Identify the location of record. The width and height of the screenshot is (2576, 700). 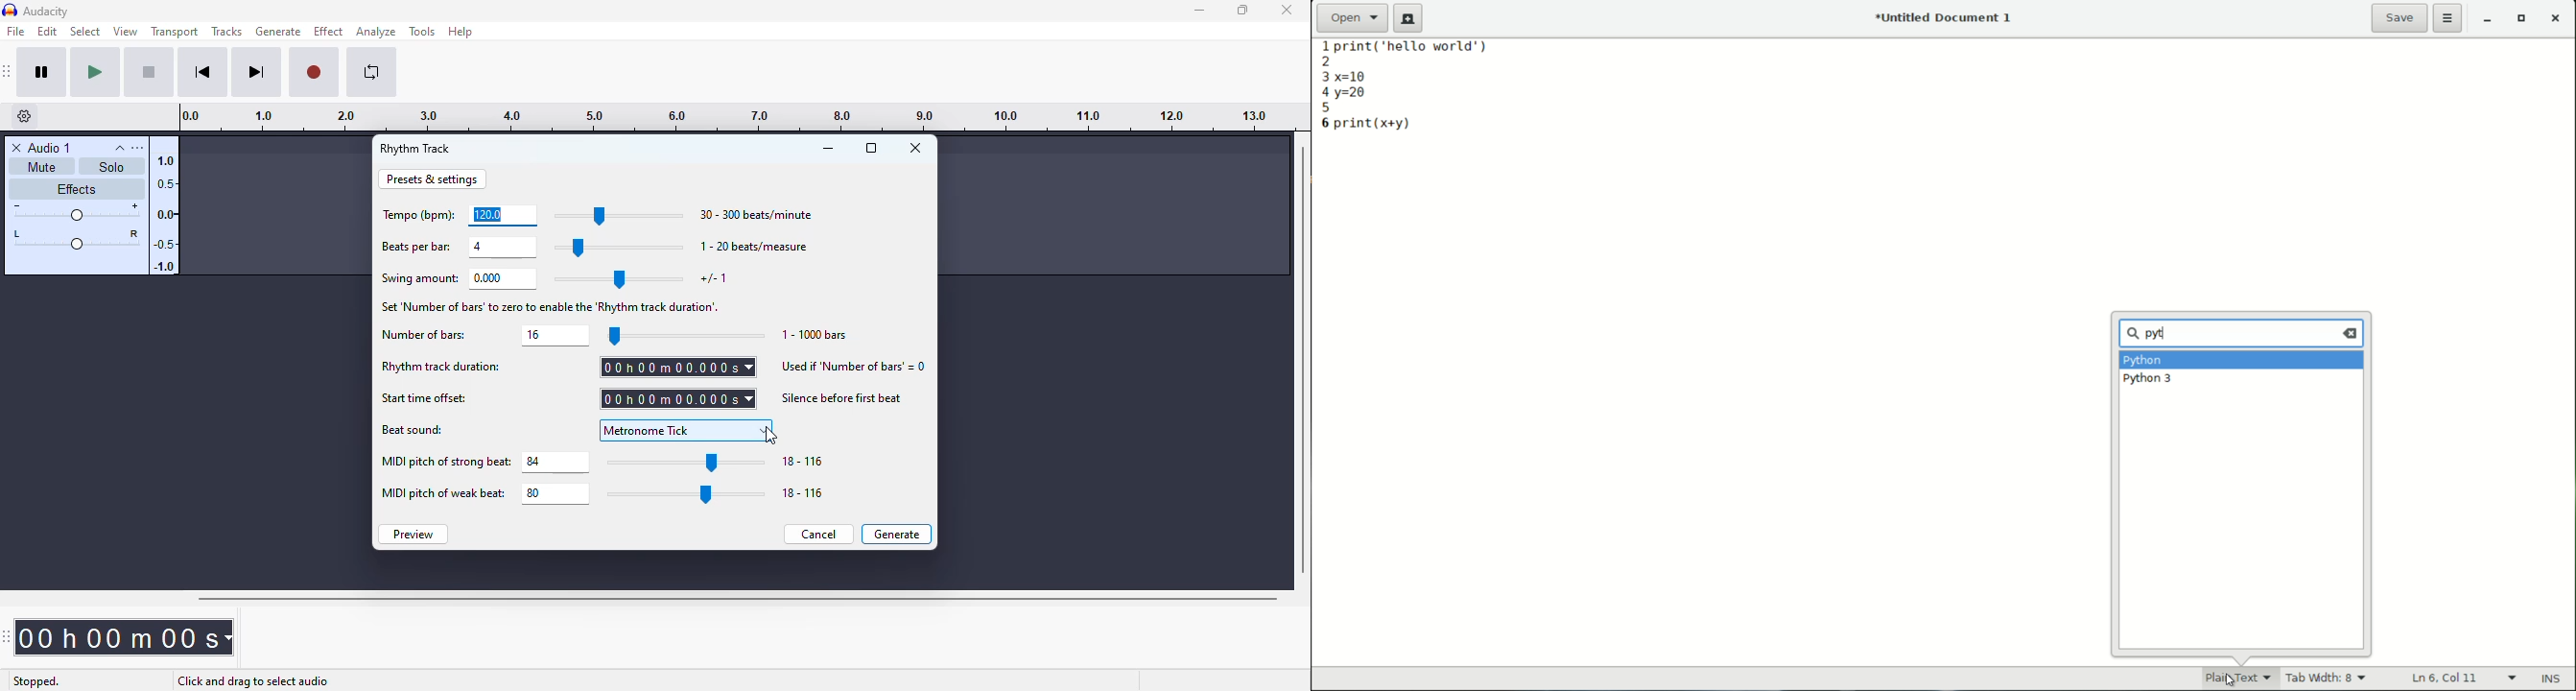
(315, 72).